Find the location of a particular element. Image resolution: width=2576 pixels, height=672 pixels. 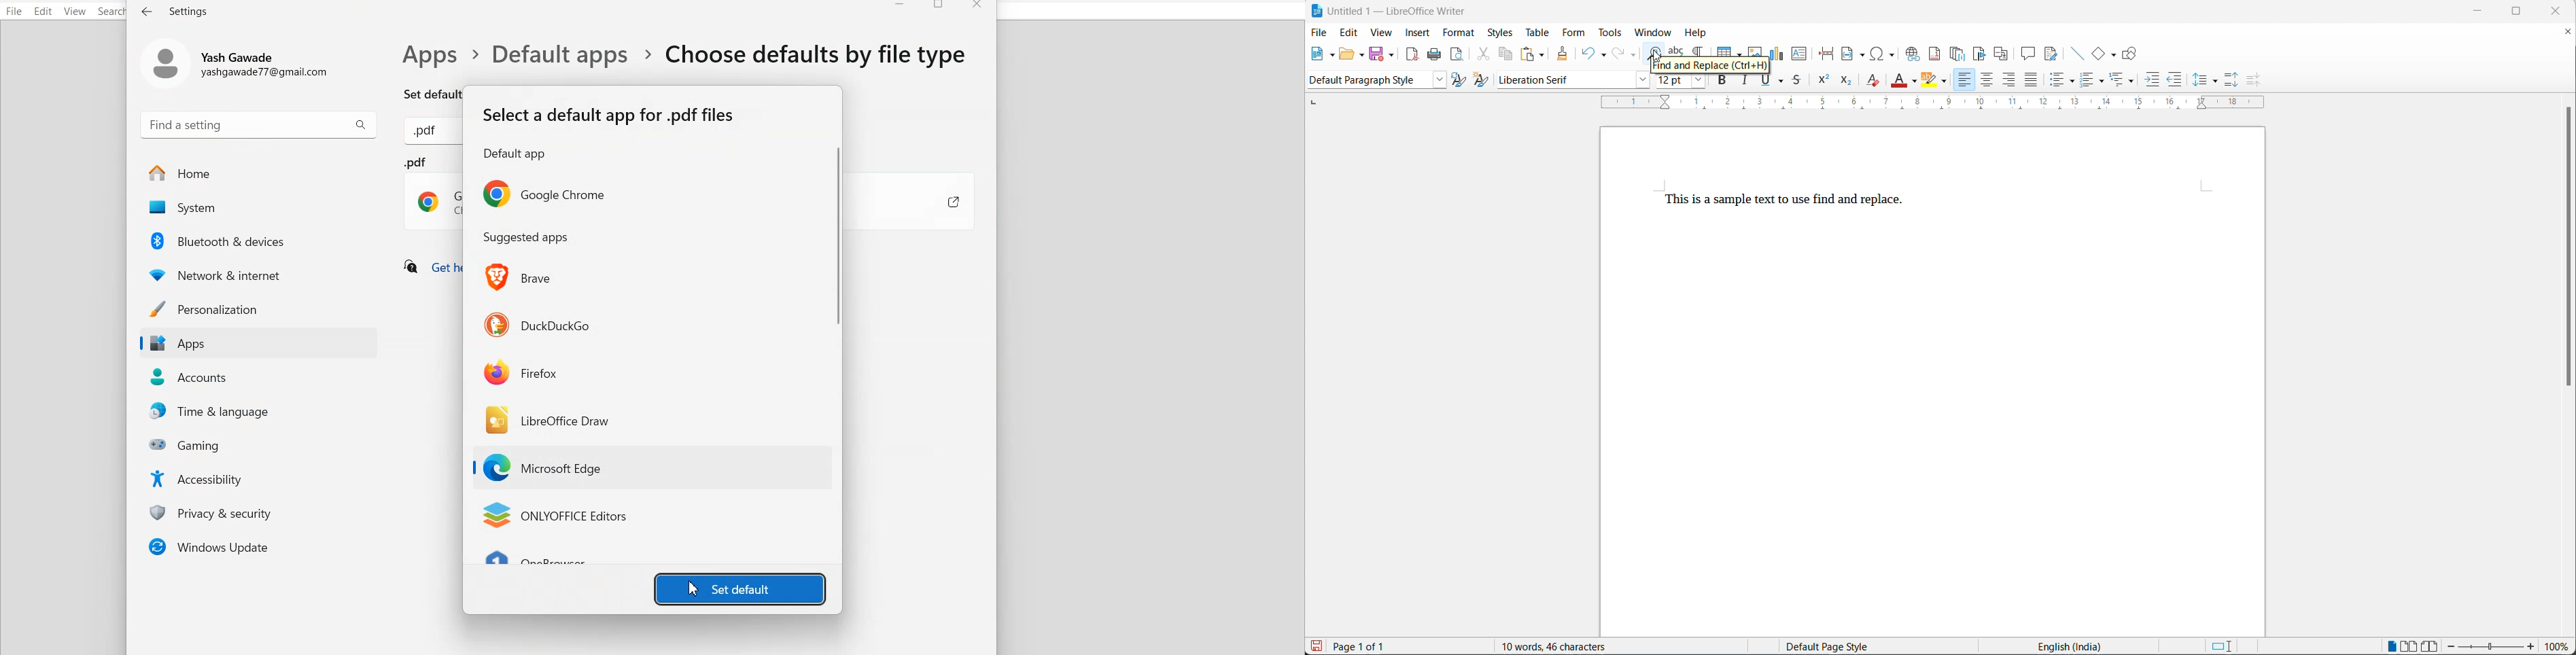

toggle ordered list options is located at coordinates (2104, 82).